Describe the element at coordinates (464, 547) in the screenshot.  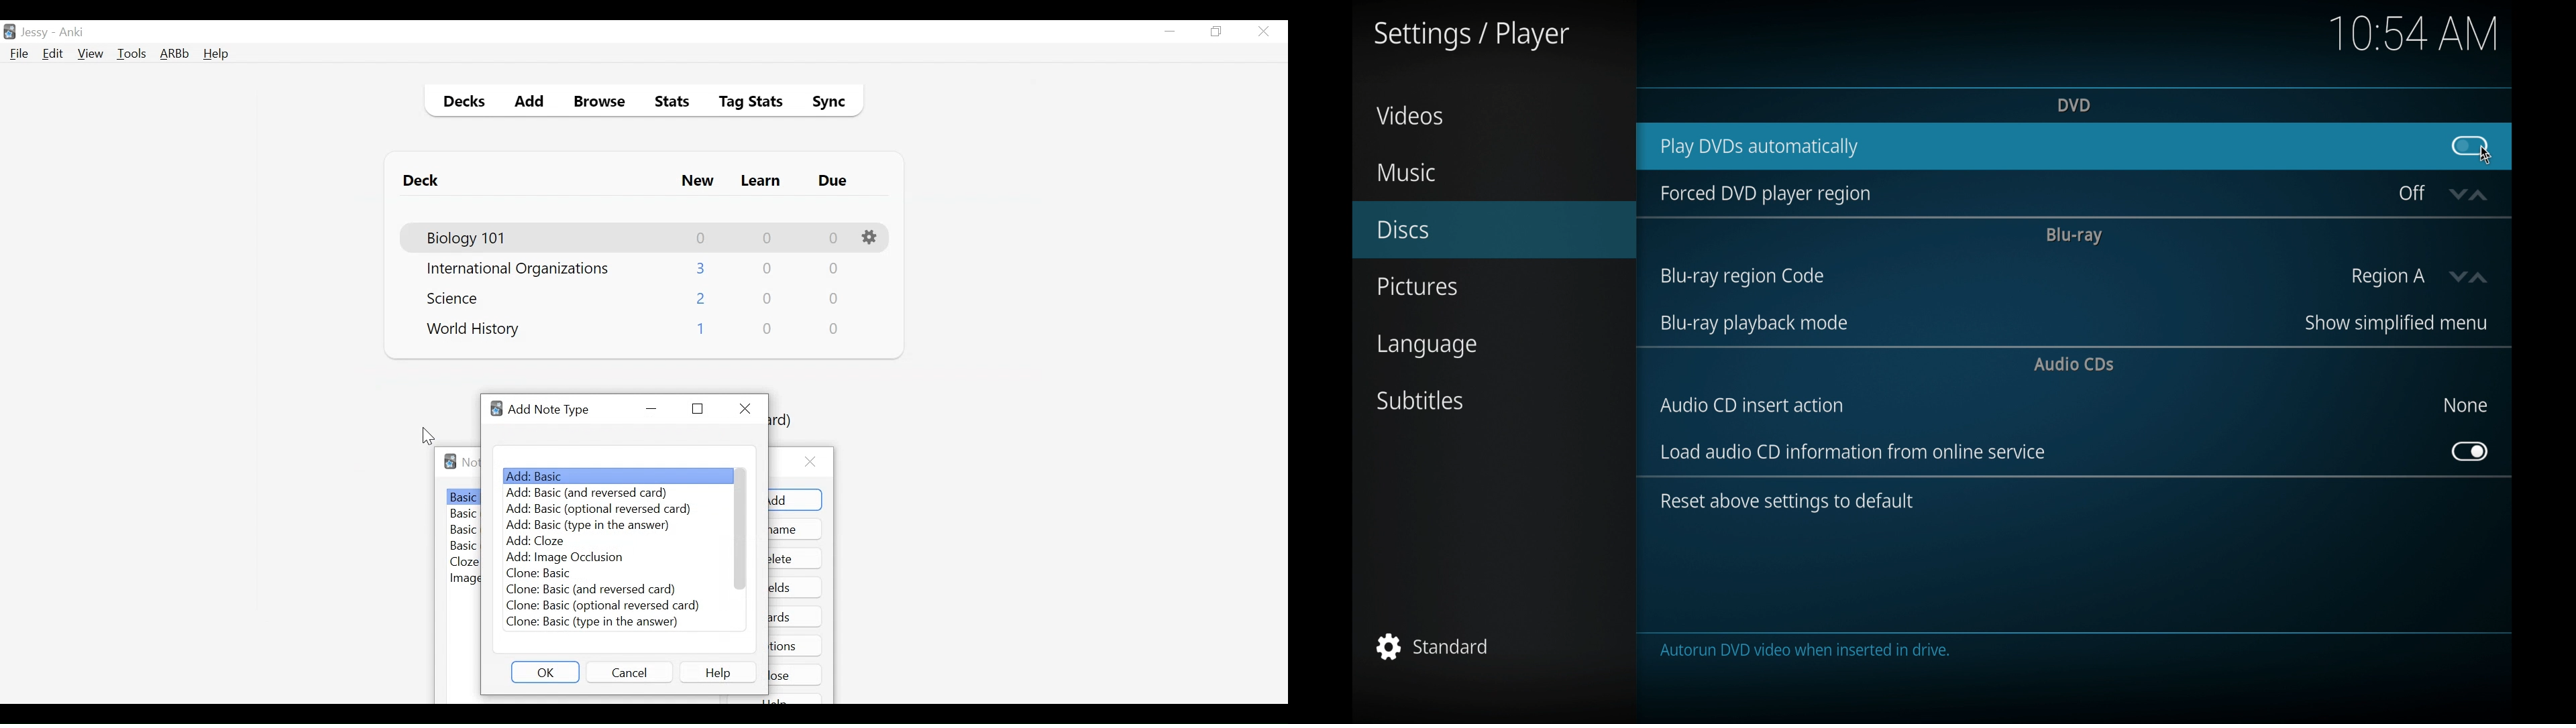
I see `Basic (type in the answer)  (number of notes)` at that location.